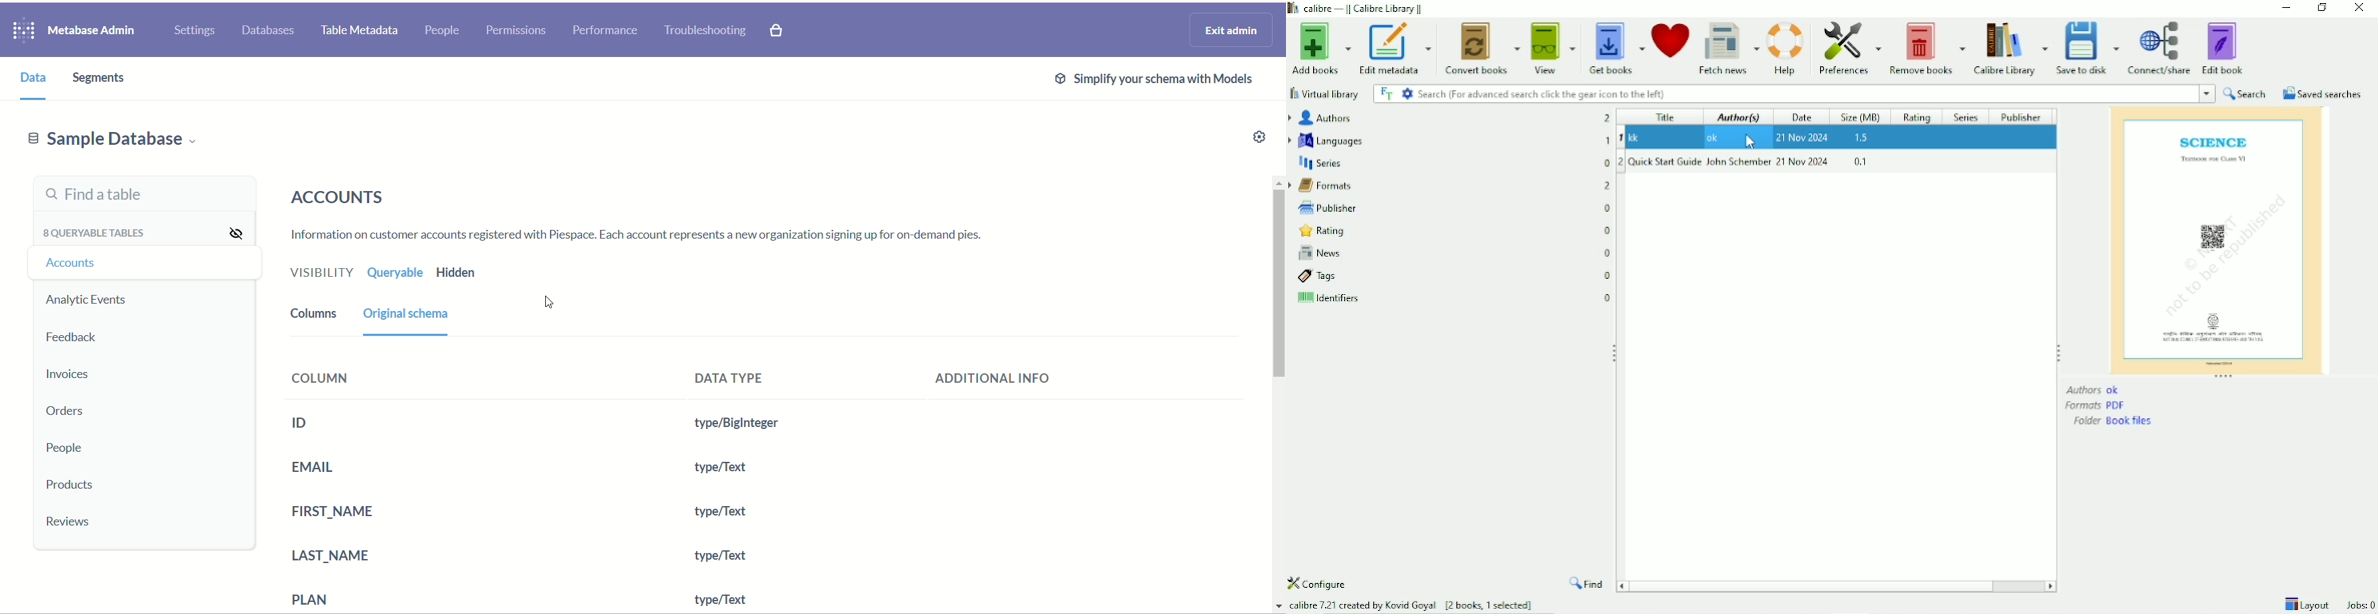 This screenshot has height=616, width=2380. Describe the element at coordinates (1861, 116) in the screenshot. I see `Size` at that location.